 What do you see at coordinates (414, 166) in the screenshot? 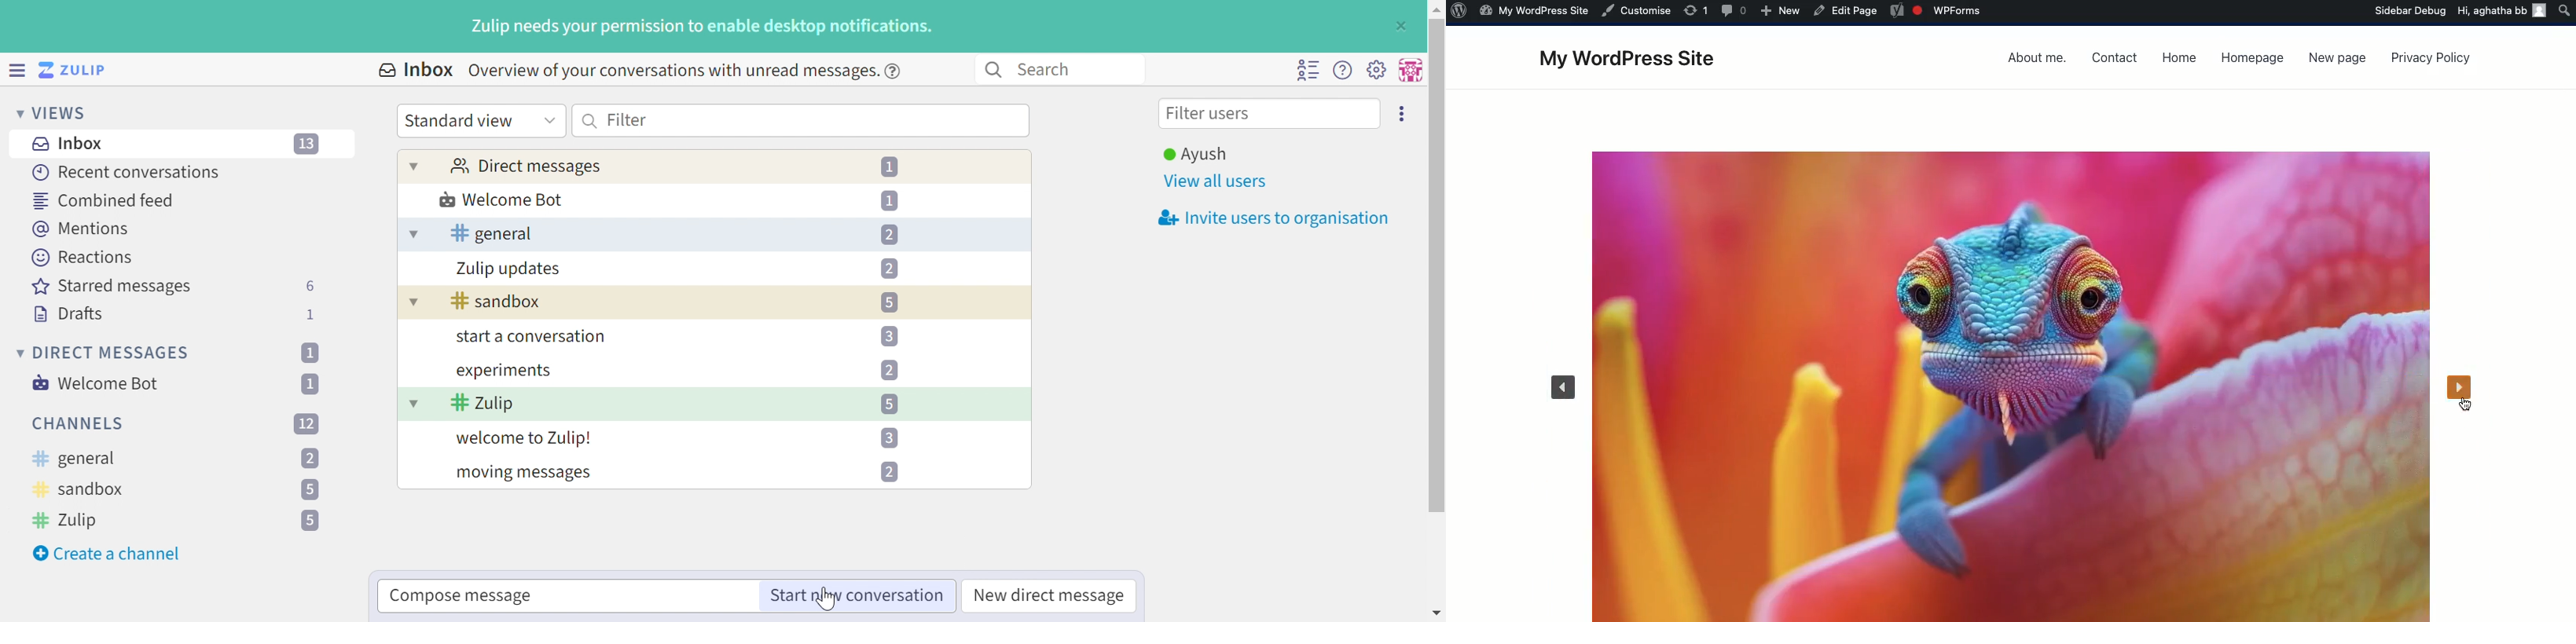
I see `Drop Down` at bounding box center [414, 166].